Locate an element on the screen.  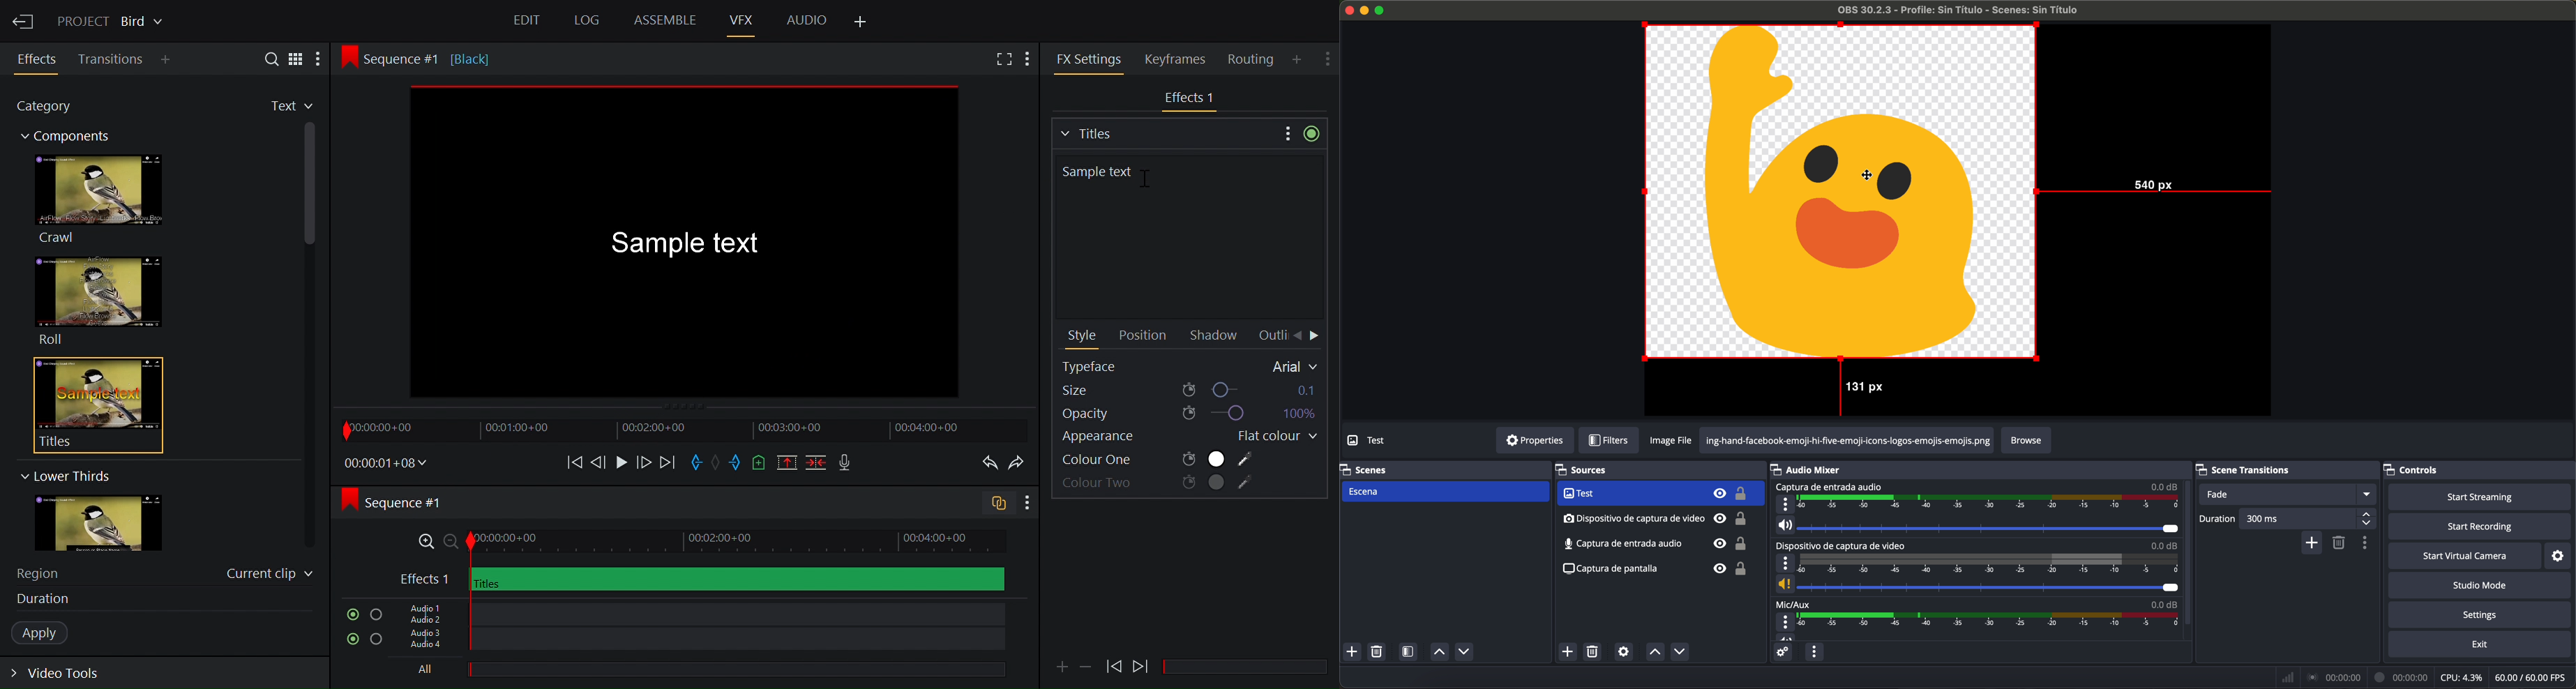
Toggle between list and tile view is located at coordinates (296, 58).